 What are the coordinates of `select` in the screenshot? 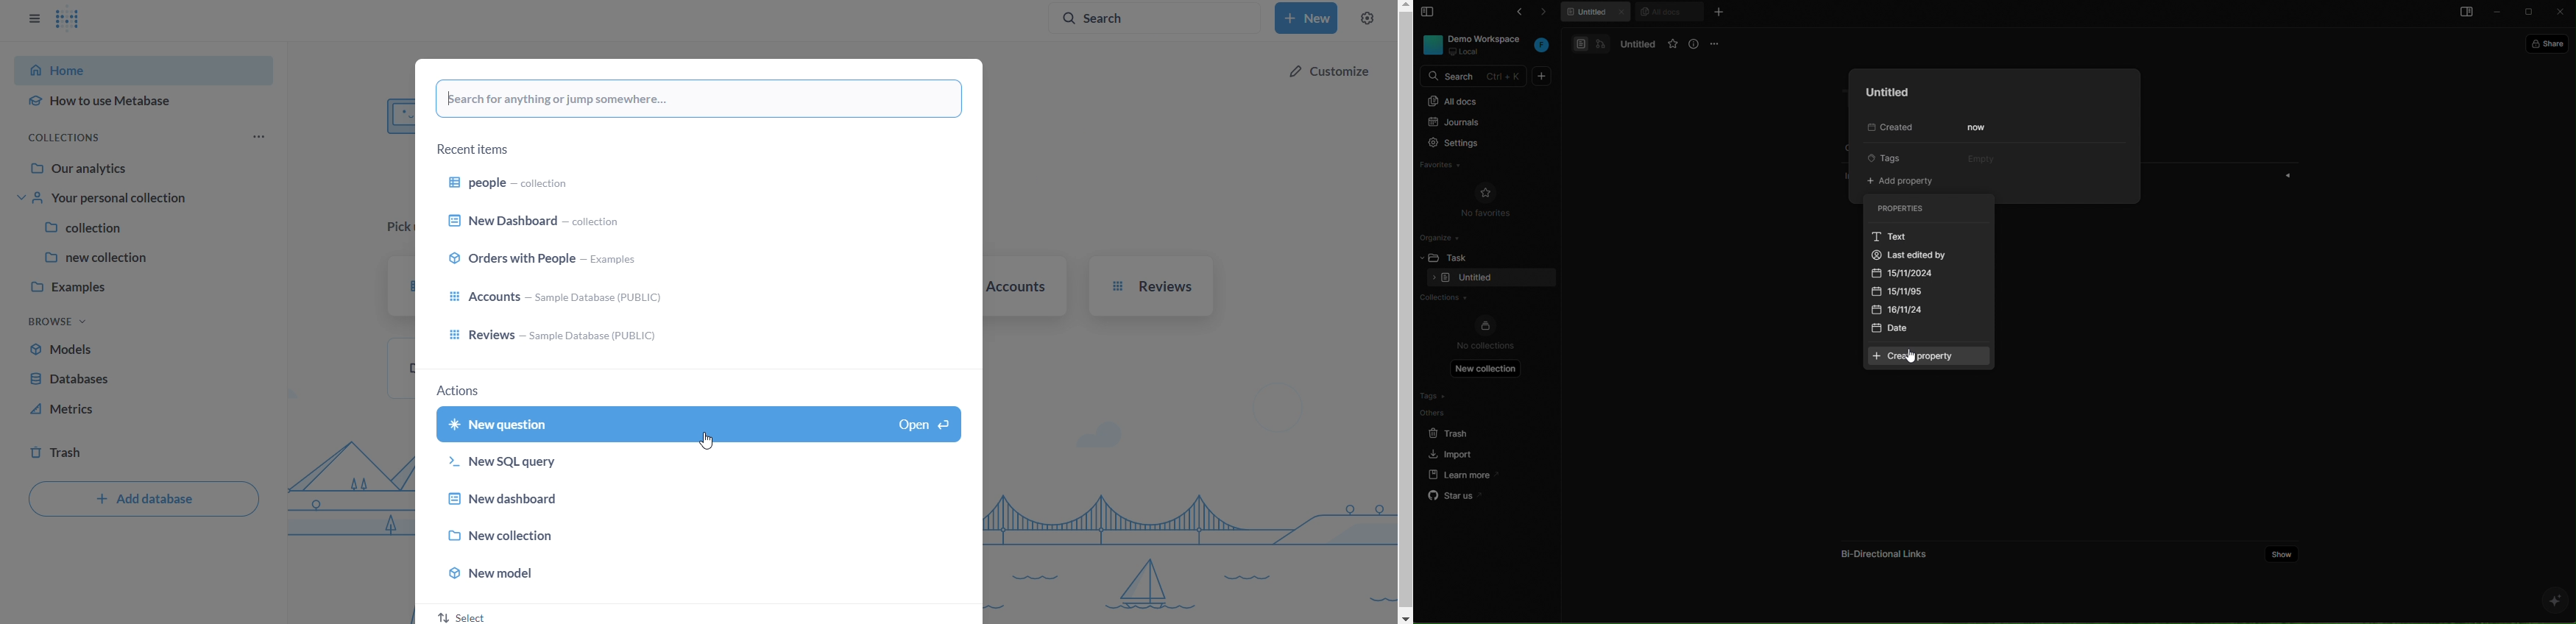 It's located at (458, 615).